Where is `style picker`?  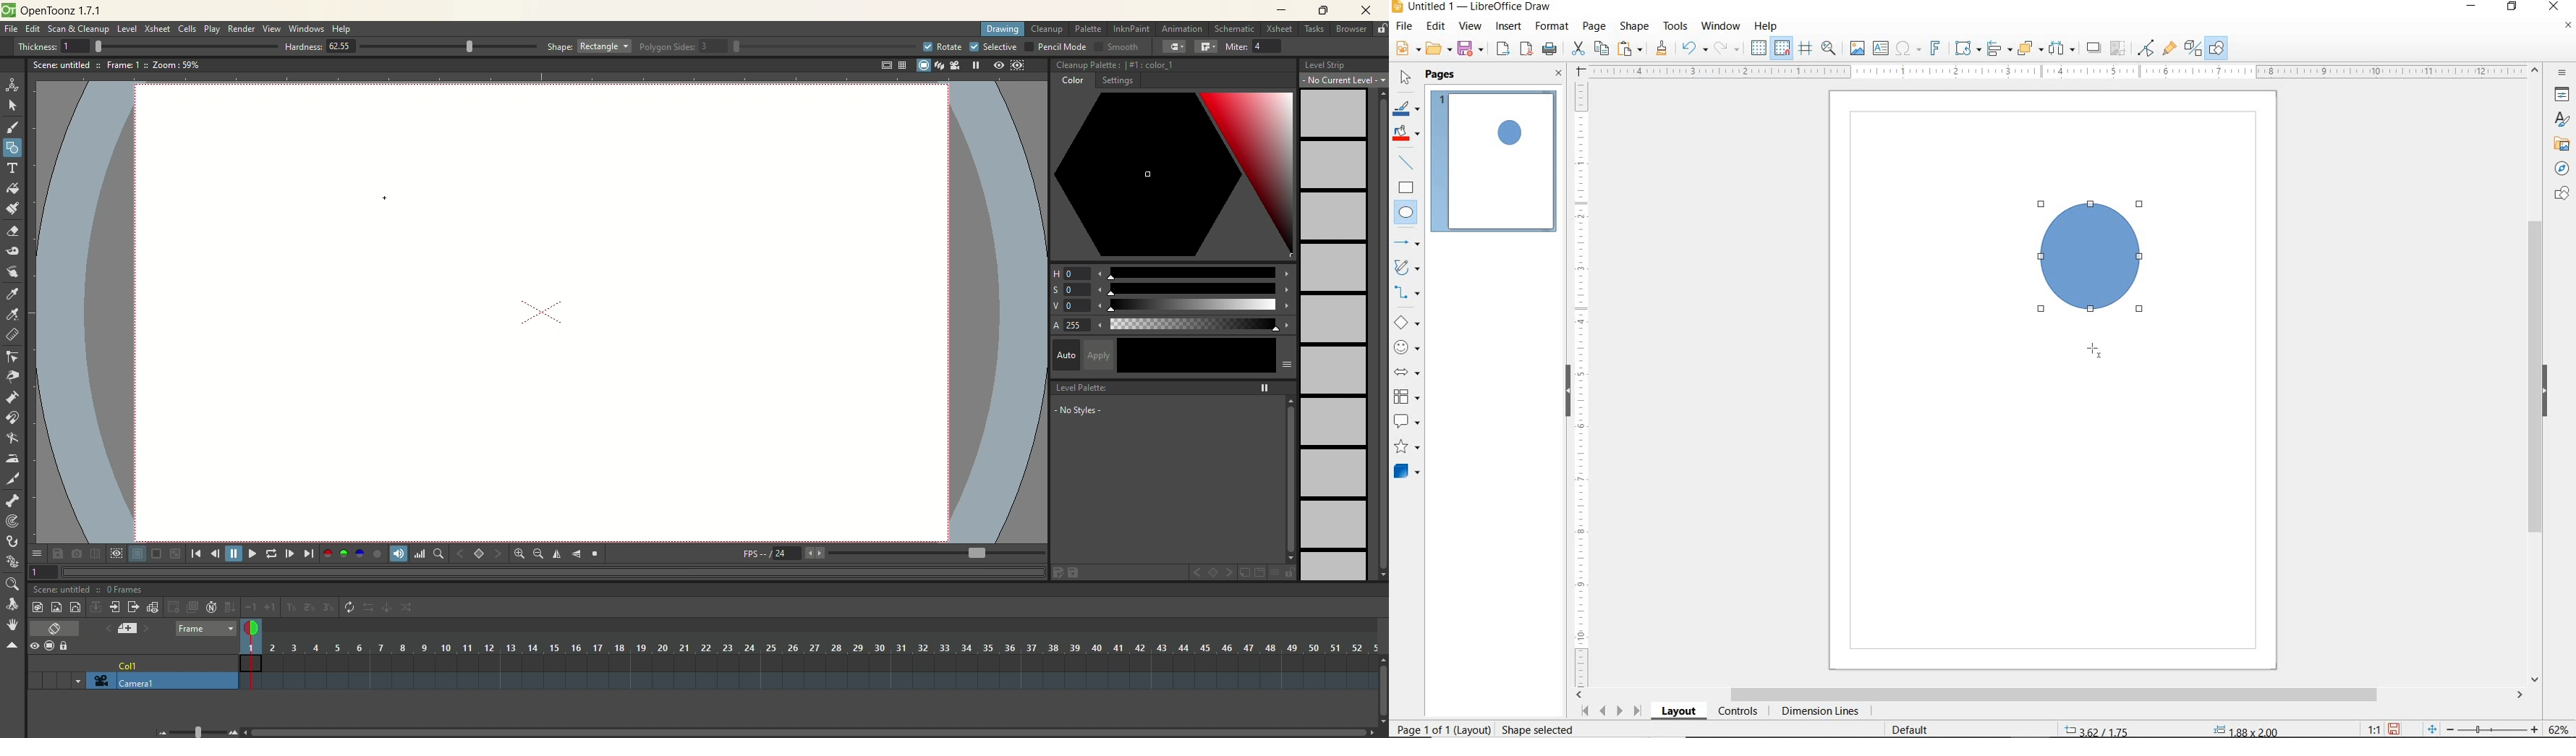
style picker is located at coordinates (15, 294).